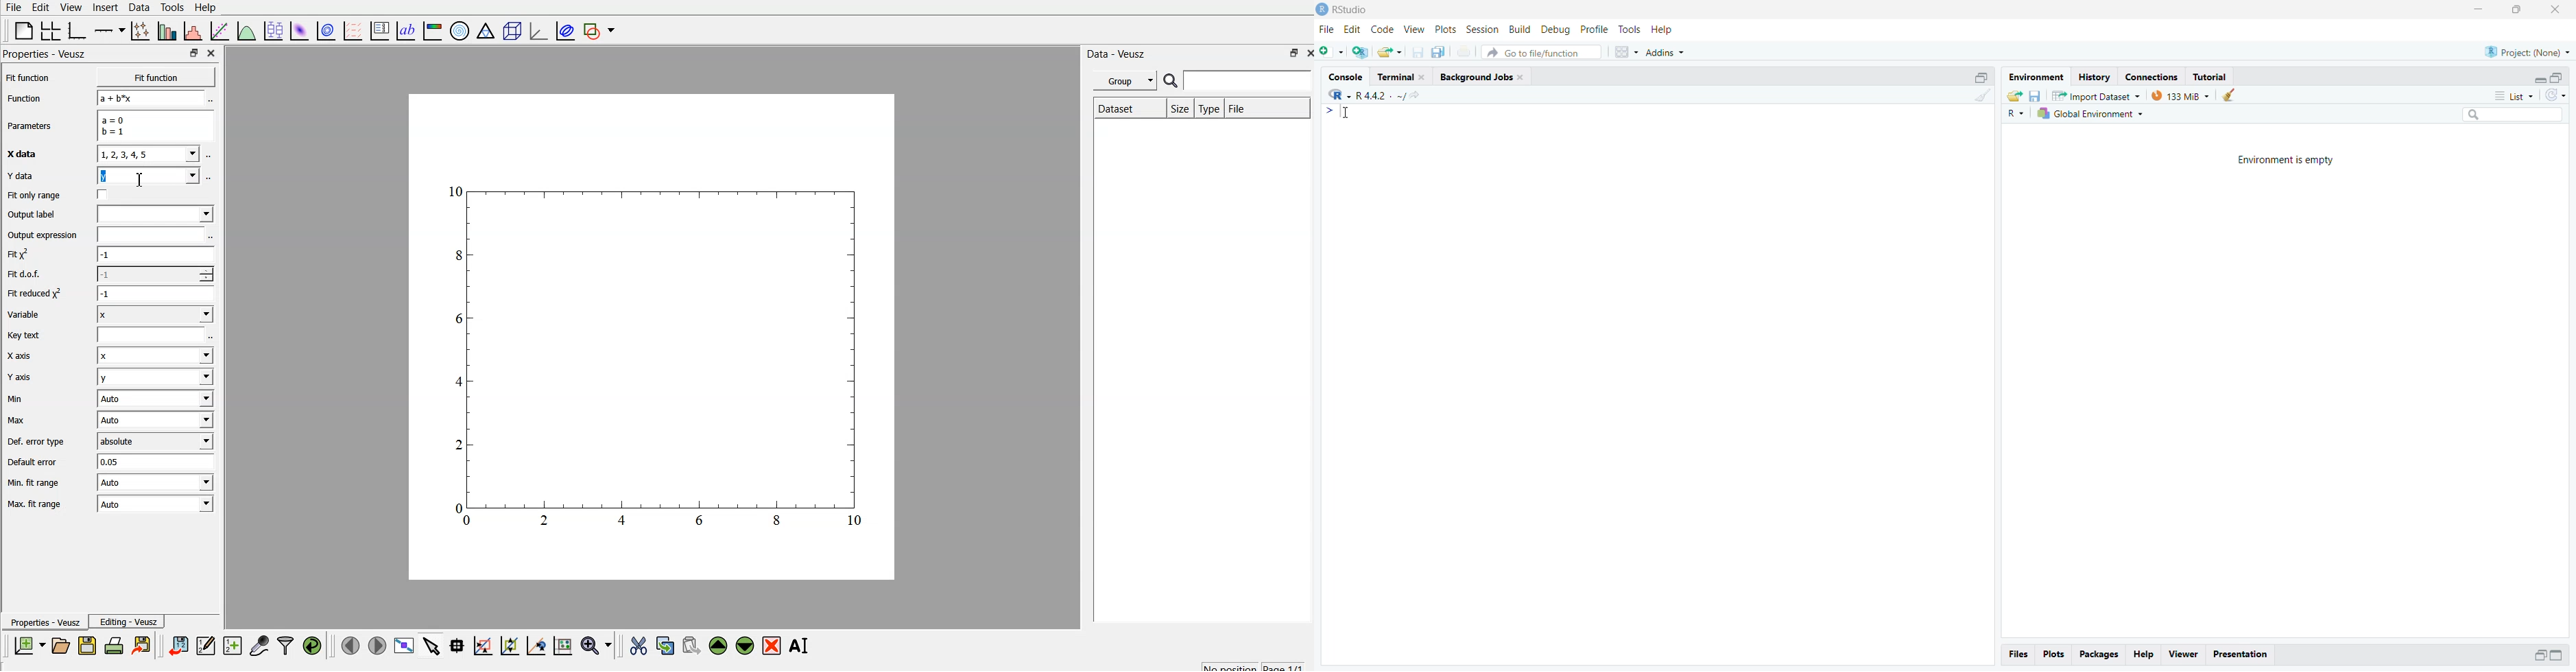  What do you see at coordinates (2152, 77) in the screenshot?
I see `Connections` at bounding box center [2152, 77].